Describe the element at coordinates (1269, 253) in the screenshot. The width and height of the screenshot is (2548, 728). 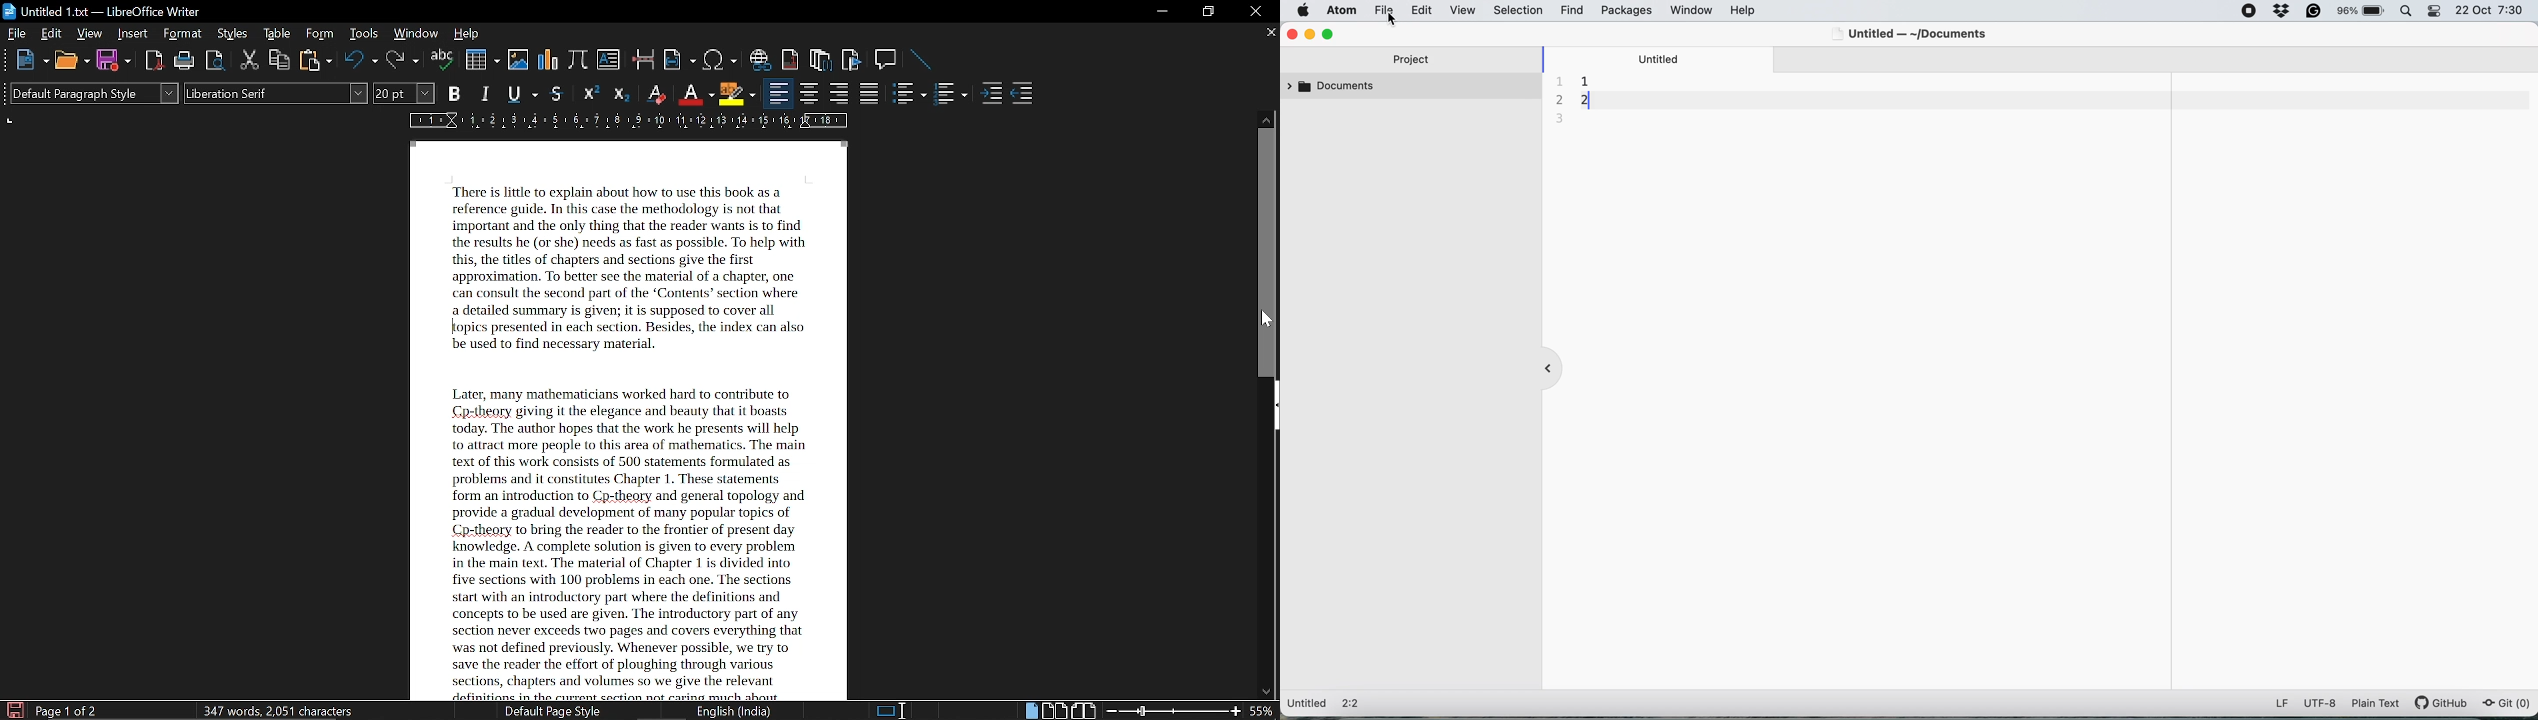
I see `vertical scrollbar` at that location.